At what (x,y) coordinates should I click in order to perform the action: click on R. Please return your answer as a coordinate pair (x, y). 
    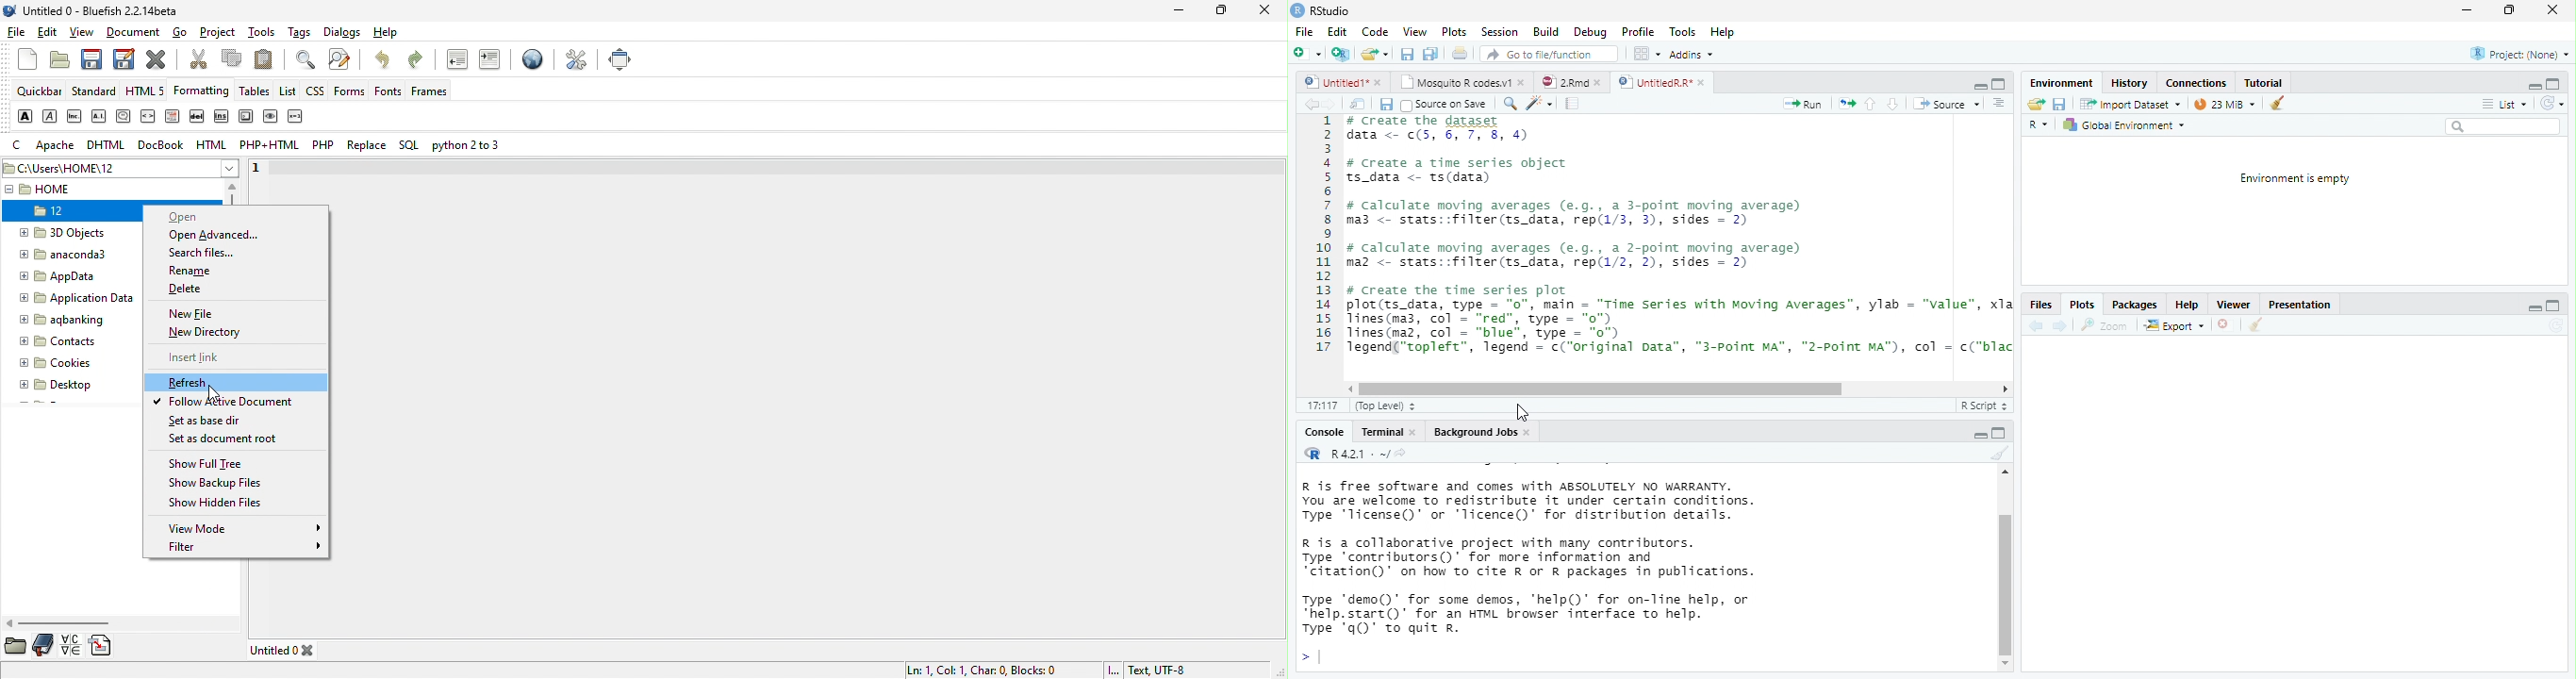
    Looking at the image, I should click on (2040, 126).